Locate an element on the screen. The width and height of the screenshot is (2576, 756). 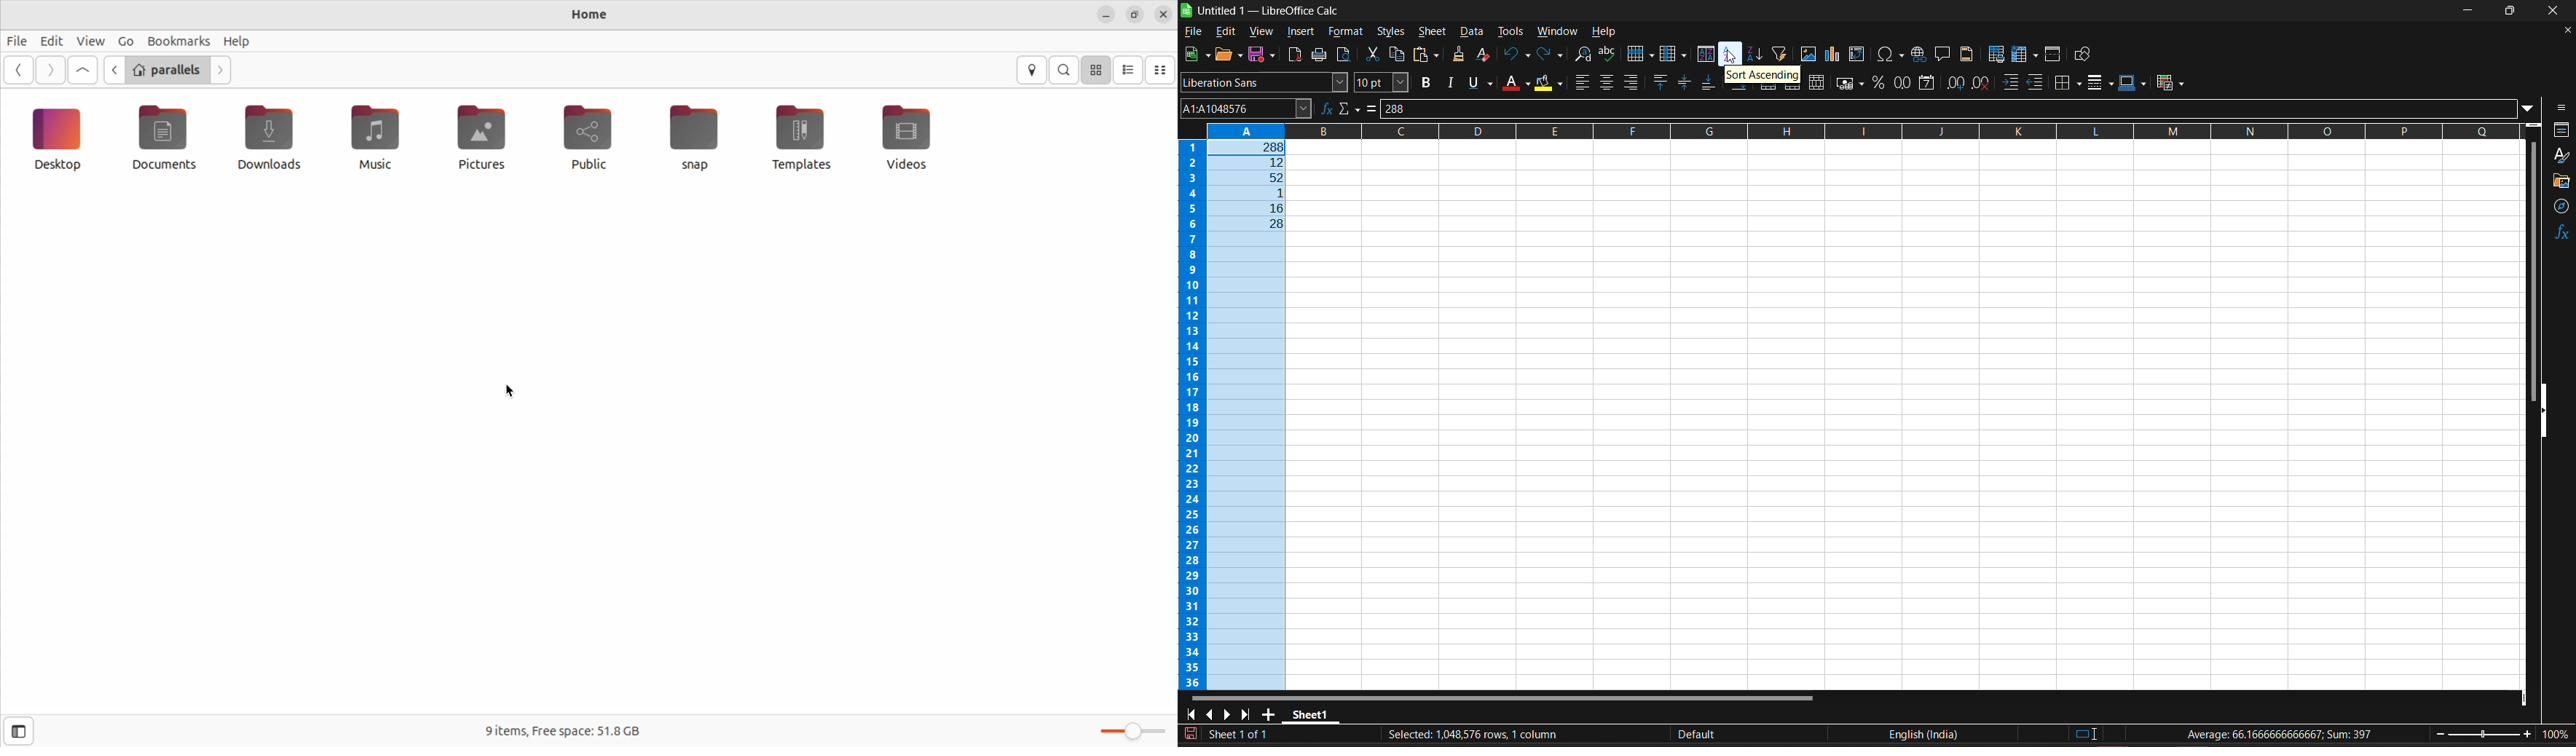
row is located at coordinates (1639, 55).